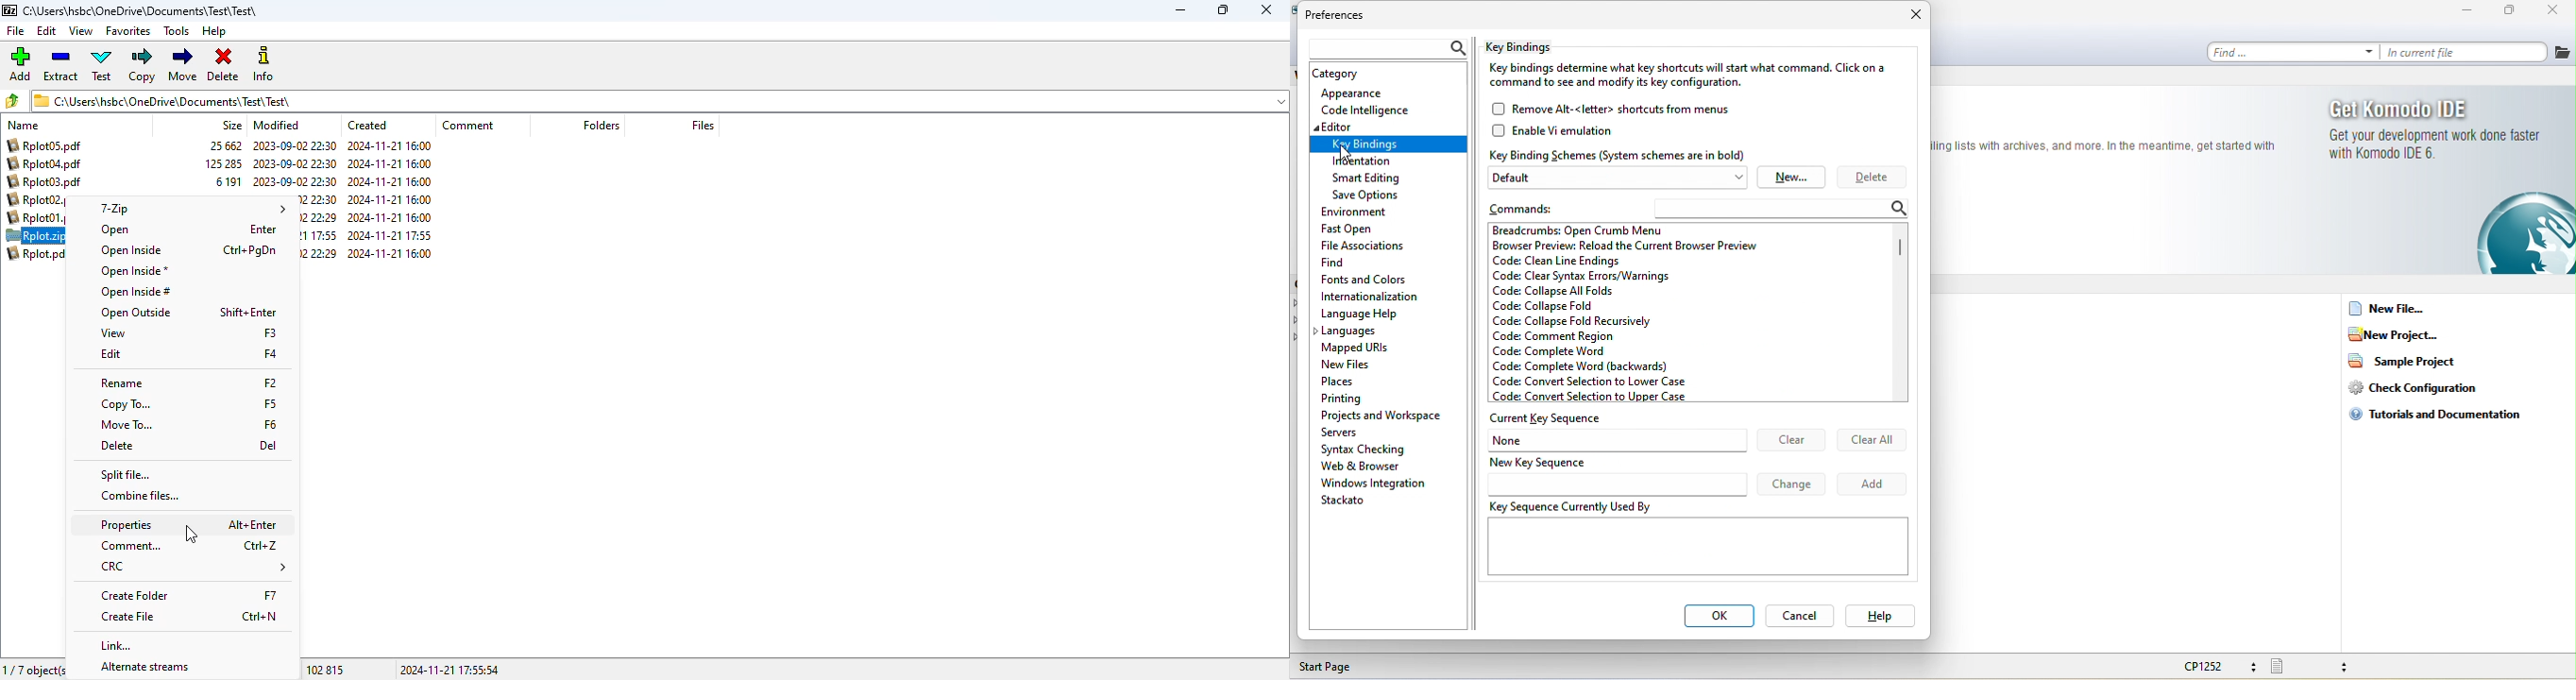 This screenshot has height=700, width=2576. I want to click on file type, so click(2315, 667).